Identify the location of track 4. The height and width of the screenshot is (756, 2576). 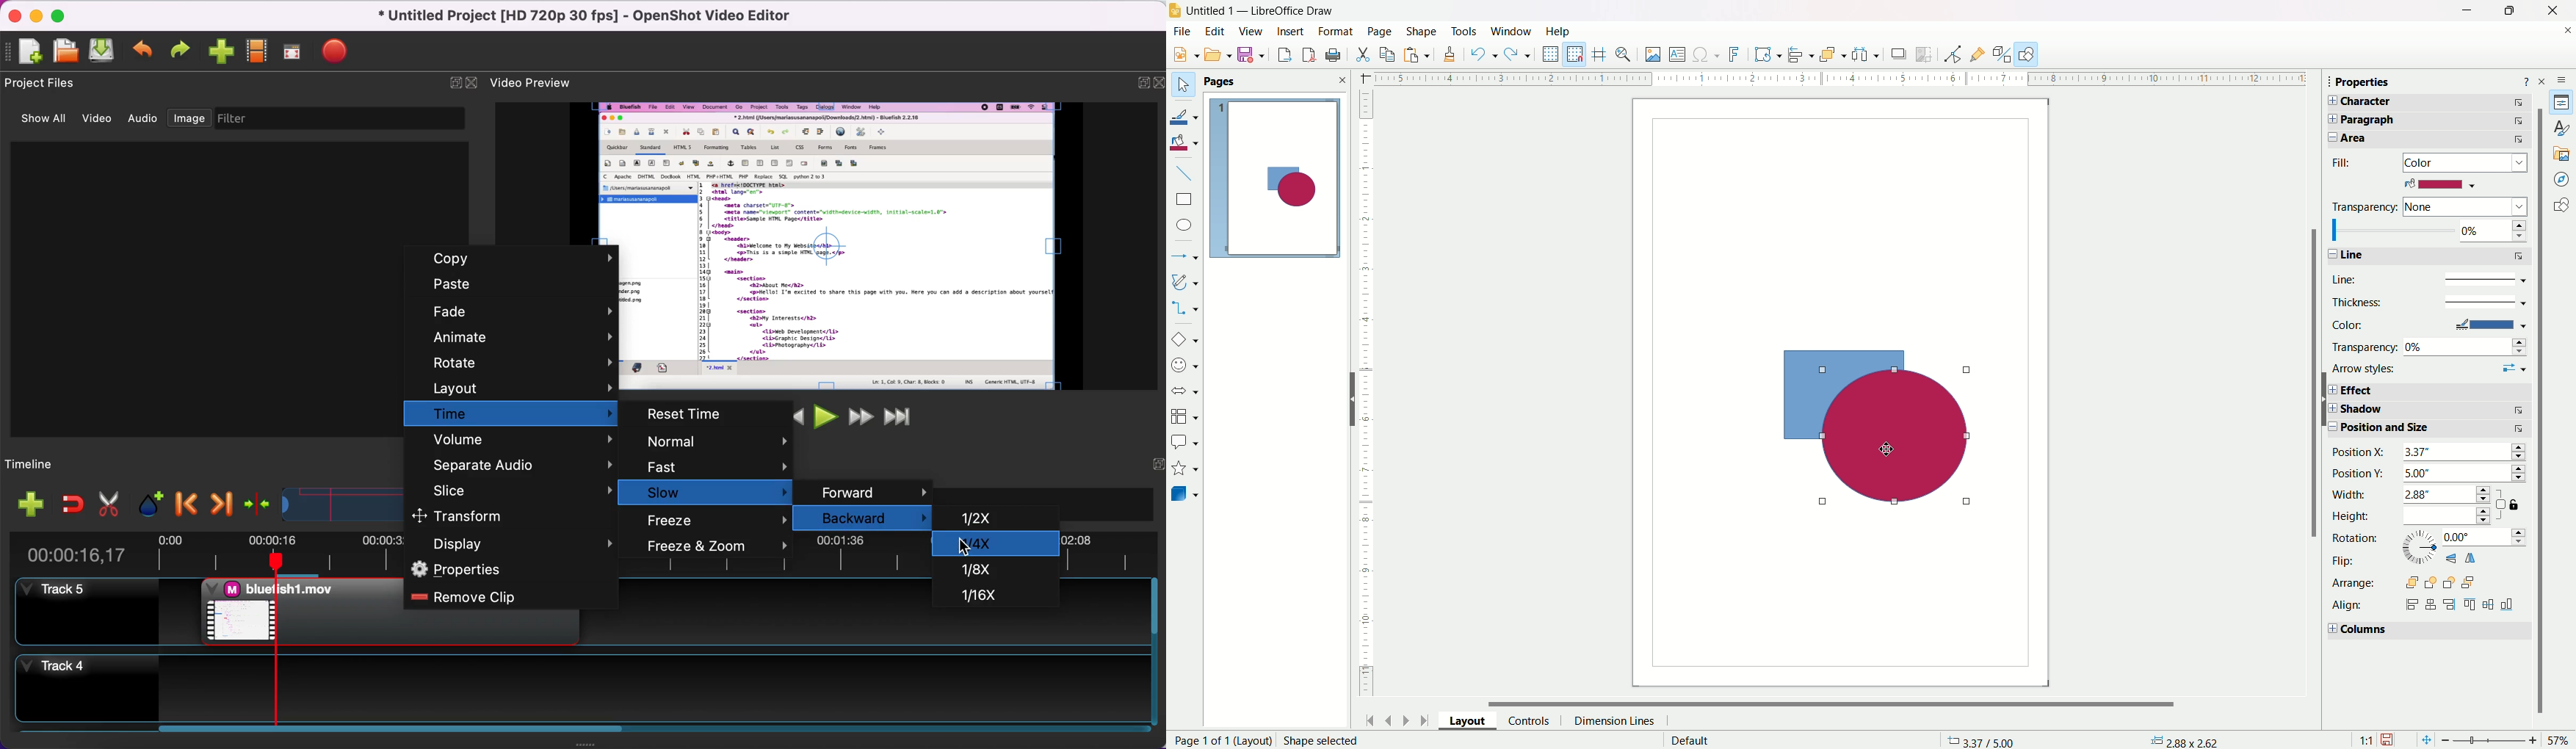
(577, 686).